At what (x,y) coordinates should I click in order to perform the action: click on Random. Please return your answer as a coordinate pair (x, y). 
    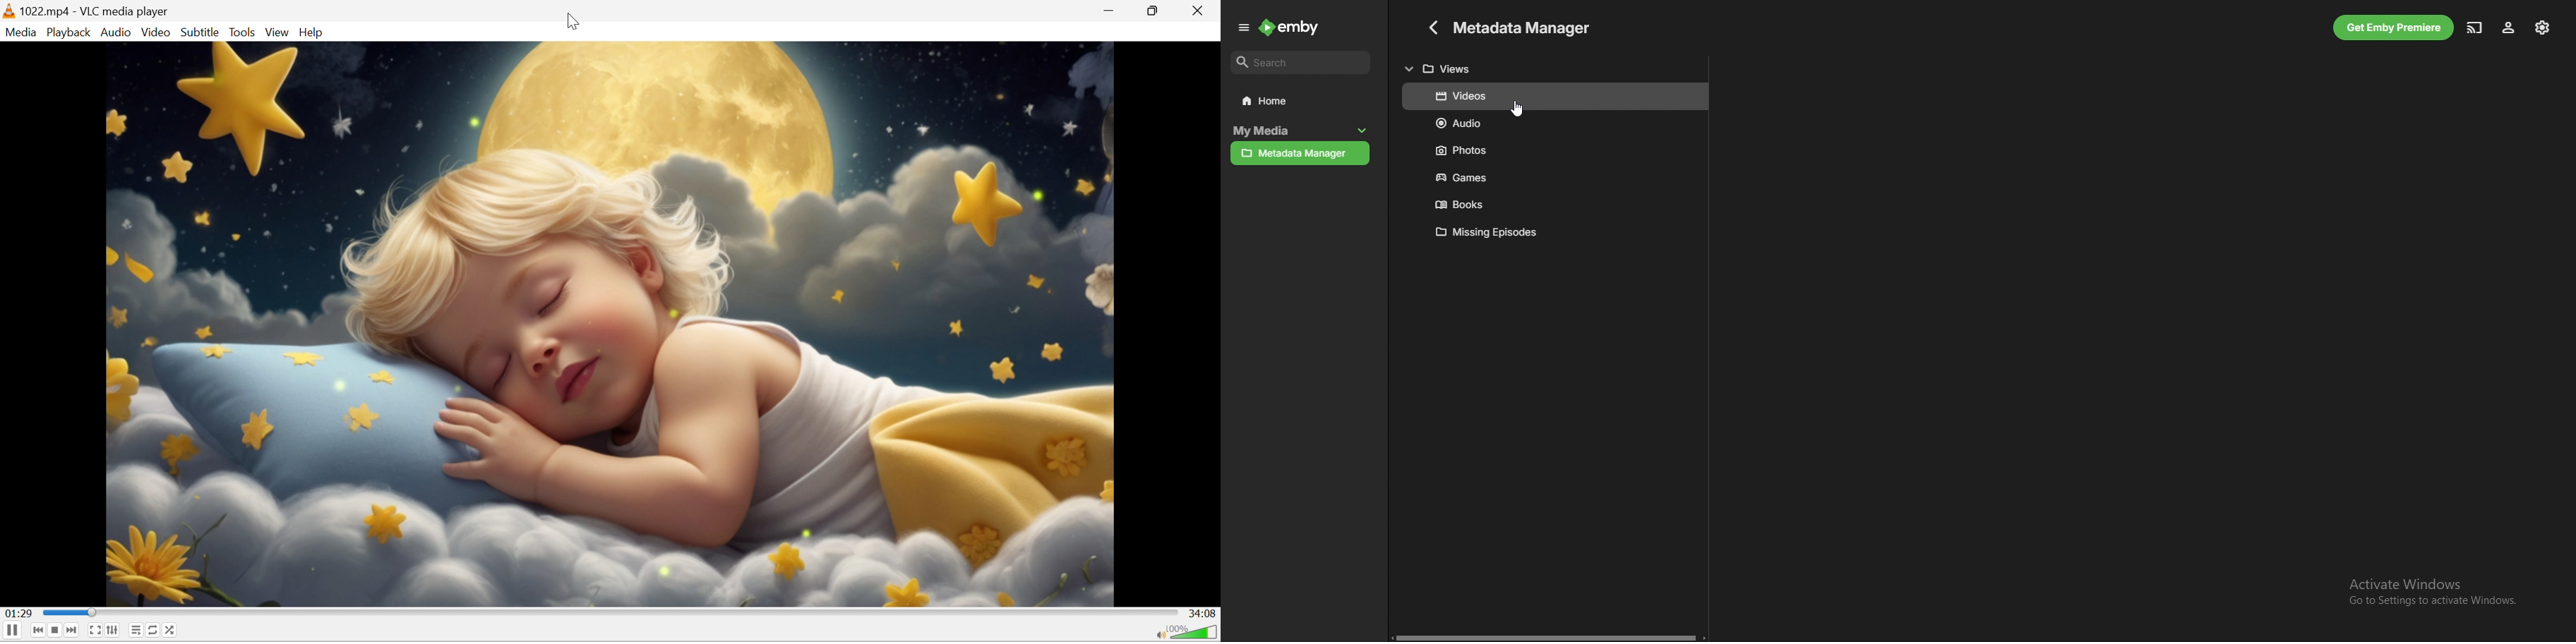
    Looking at the image, I should click on (171, 630).